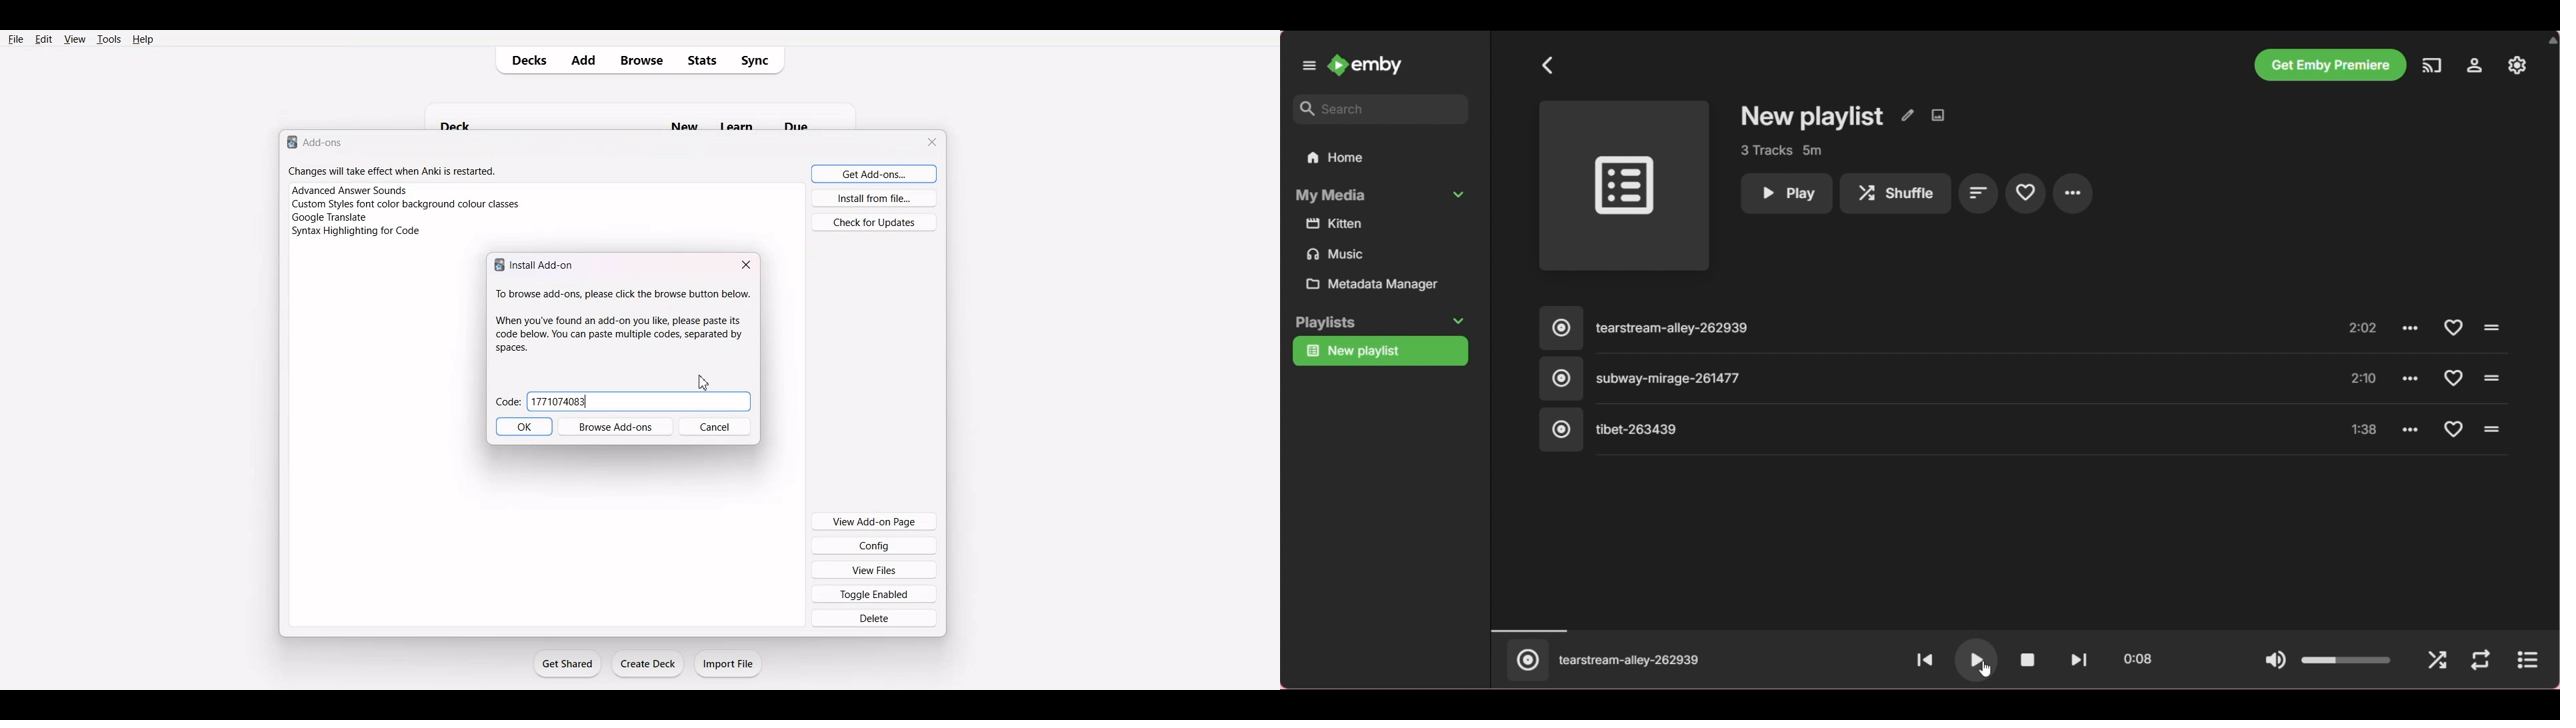  What do you see at coordinates (721, 428) in the screenshot?
I see `Cancel` at bounding box center [721, 428].